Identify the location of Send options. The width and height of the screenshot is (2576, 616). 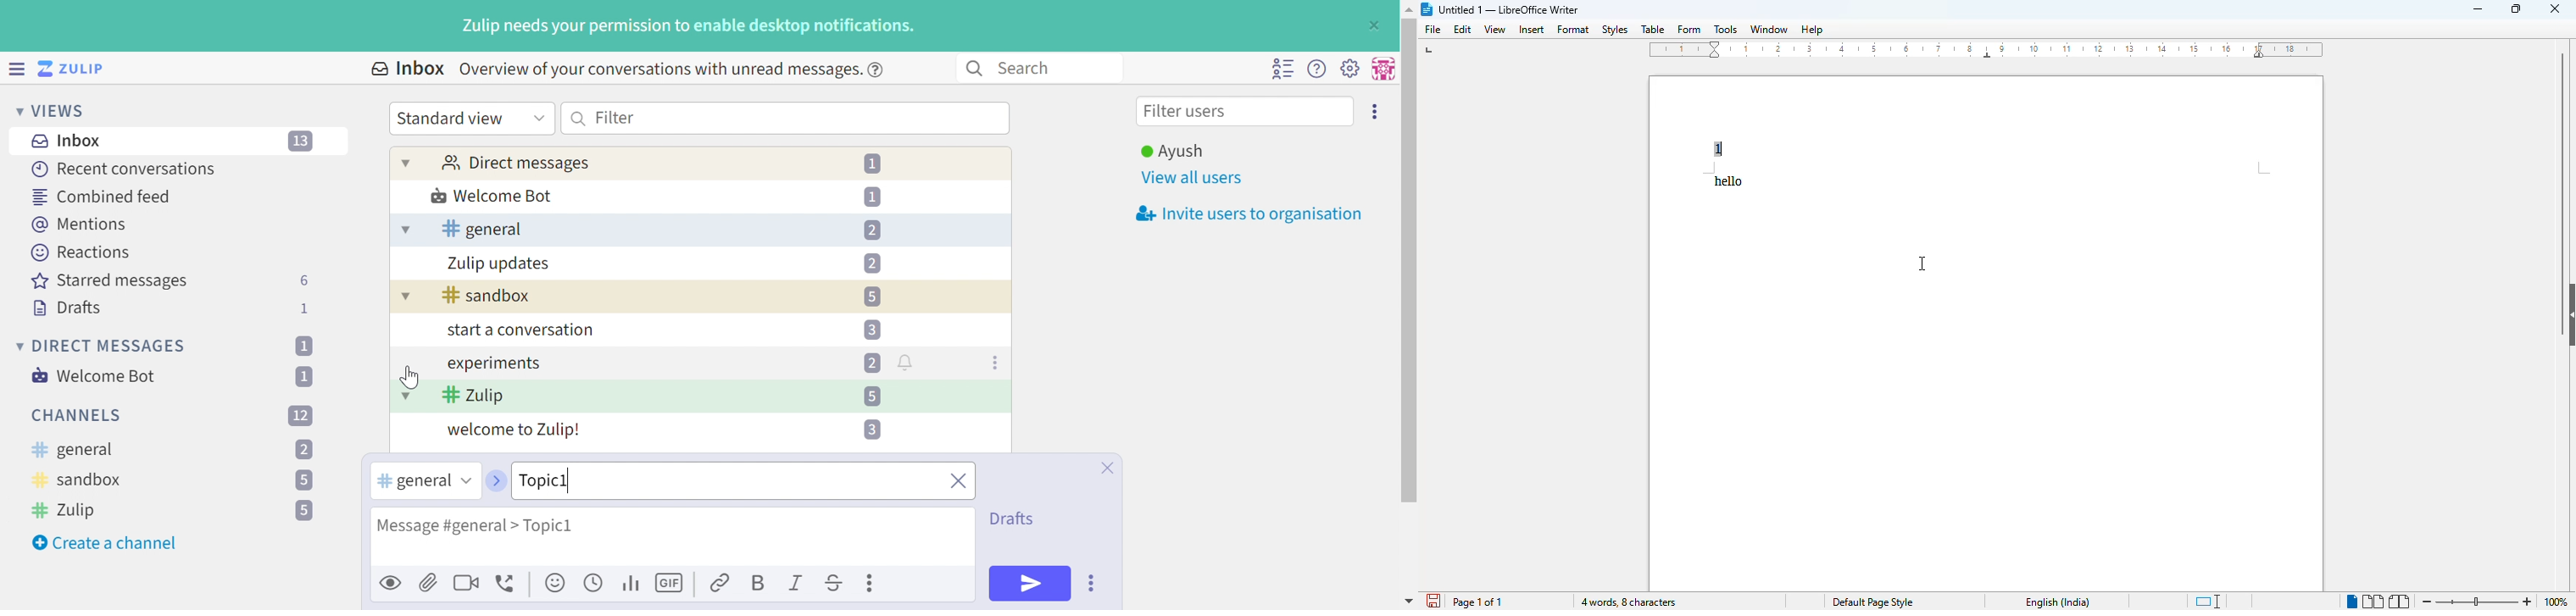
(1093, 583).